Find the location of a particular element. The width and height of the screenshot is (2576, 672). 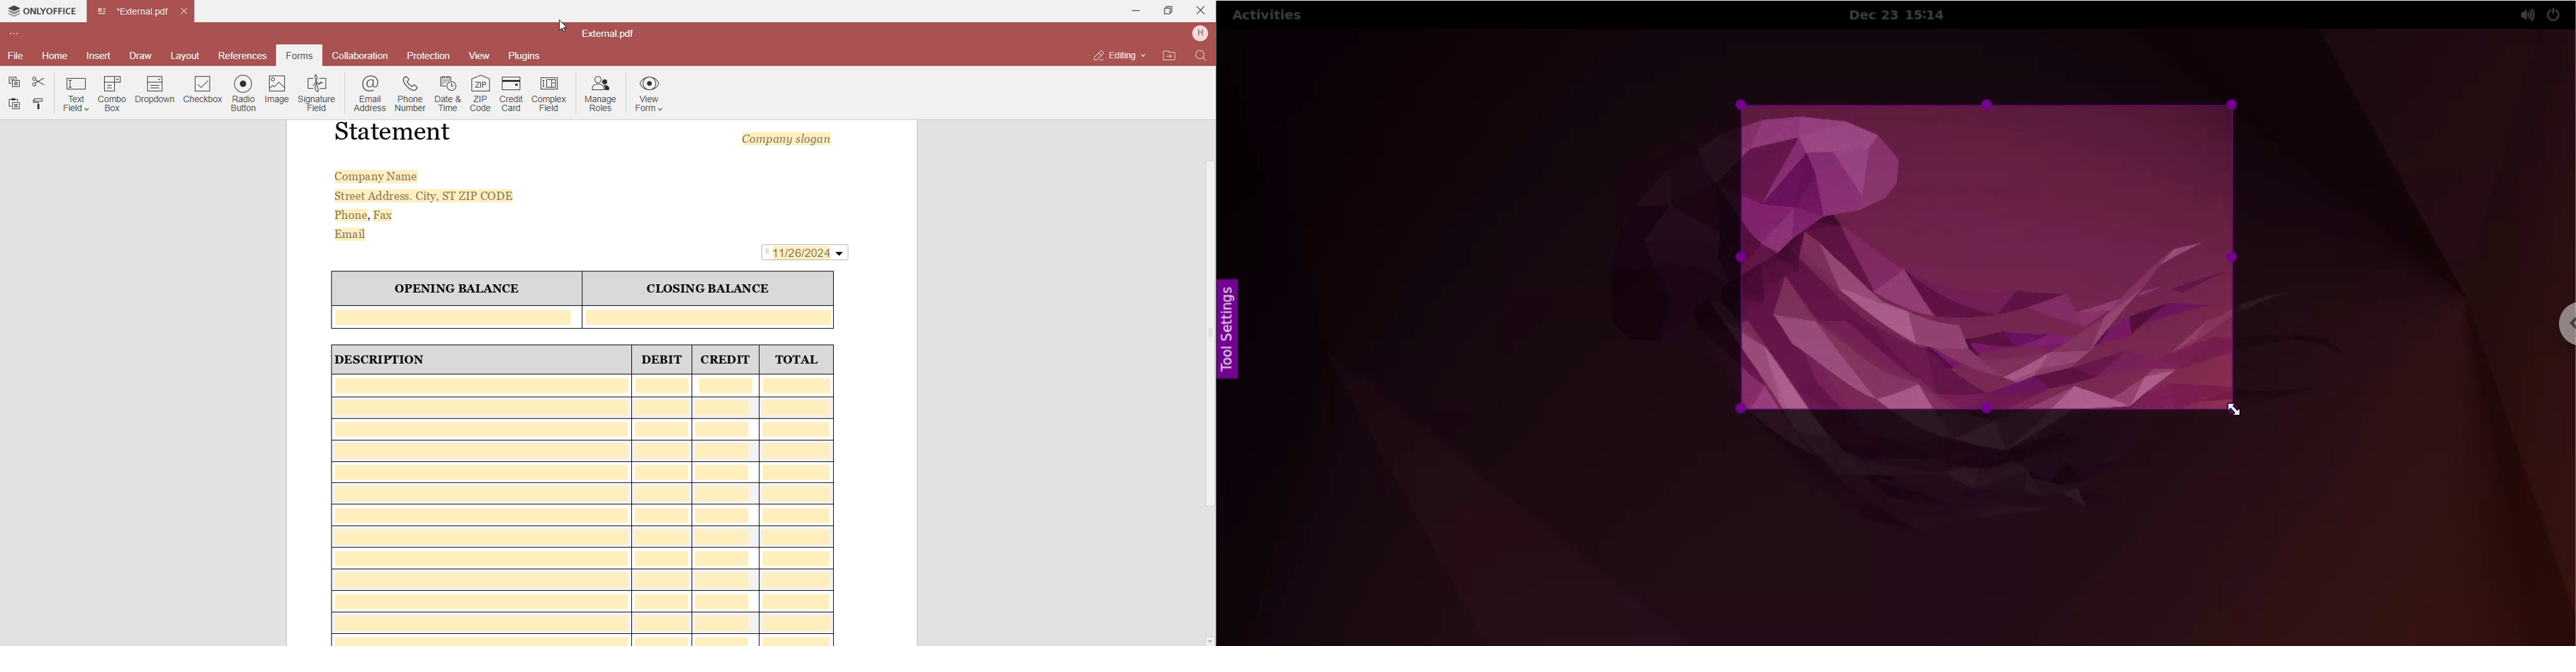

Open File Location is located at coordinates (1170, 55).